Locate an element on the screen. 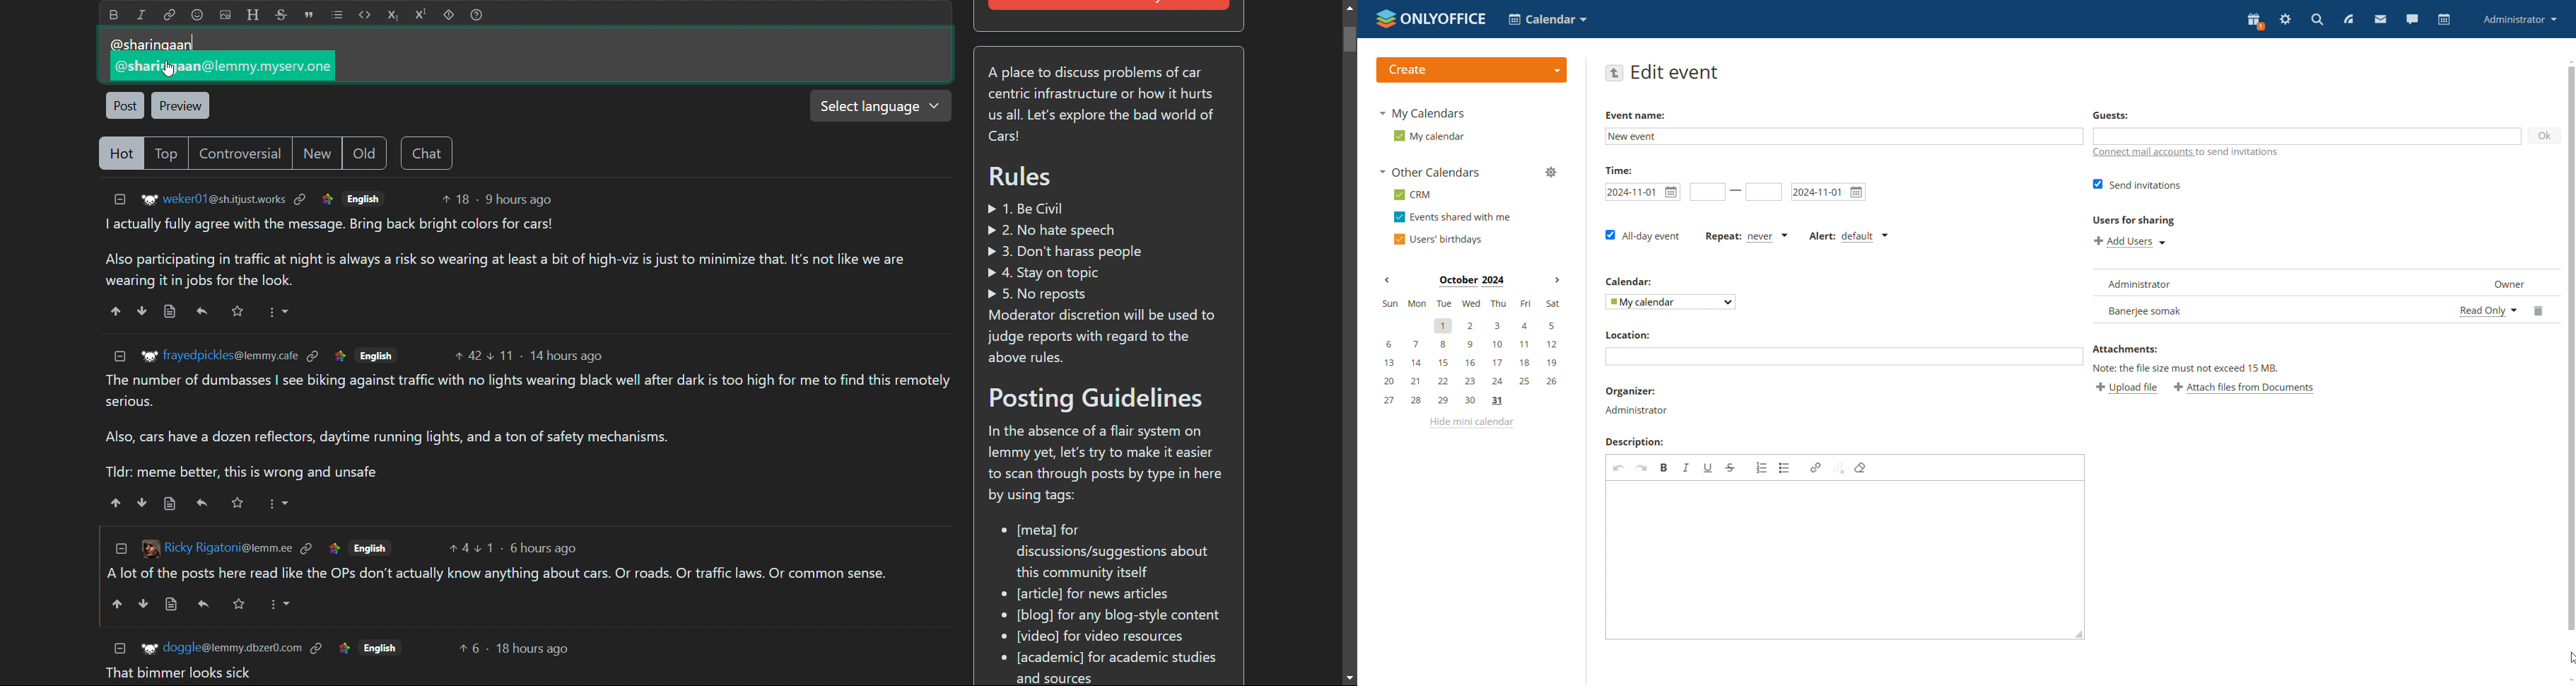  collapse is located at coordinates (120, 200).